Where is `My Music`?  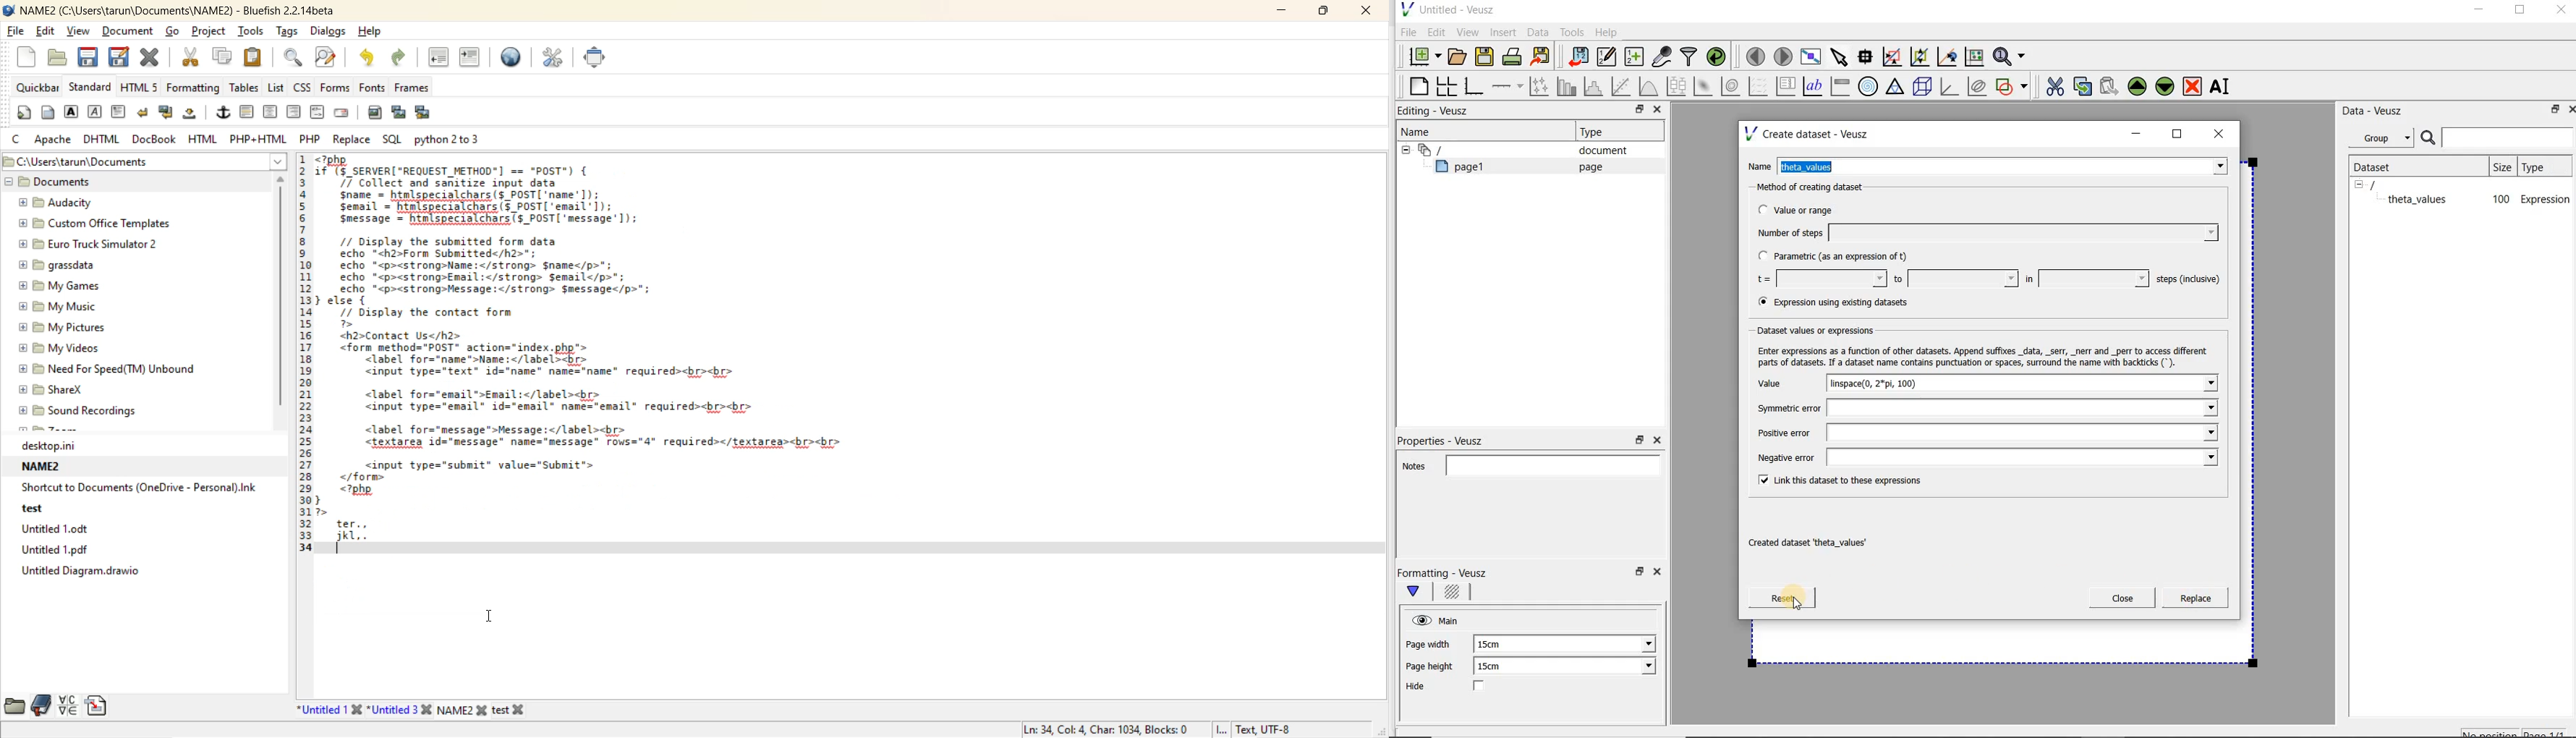 My Music is located at coordinates (60, 308).